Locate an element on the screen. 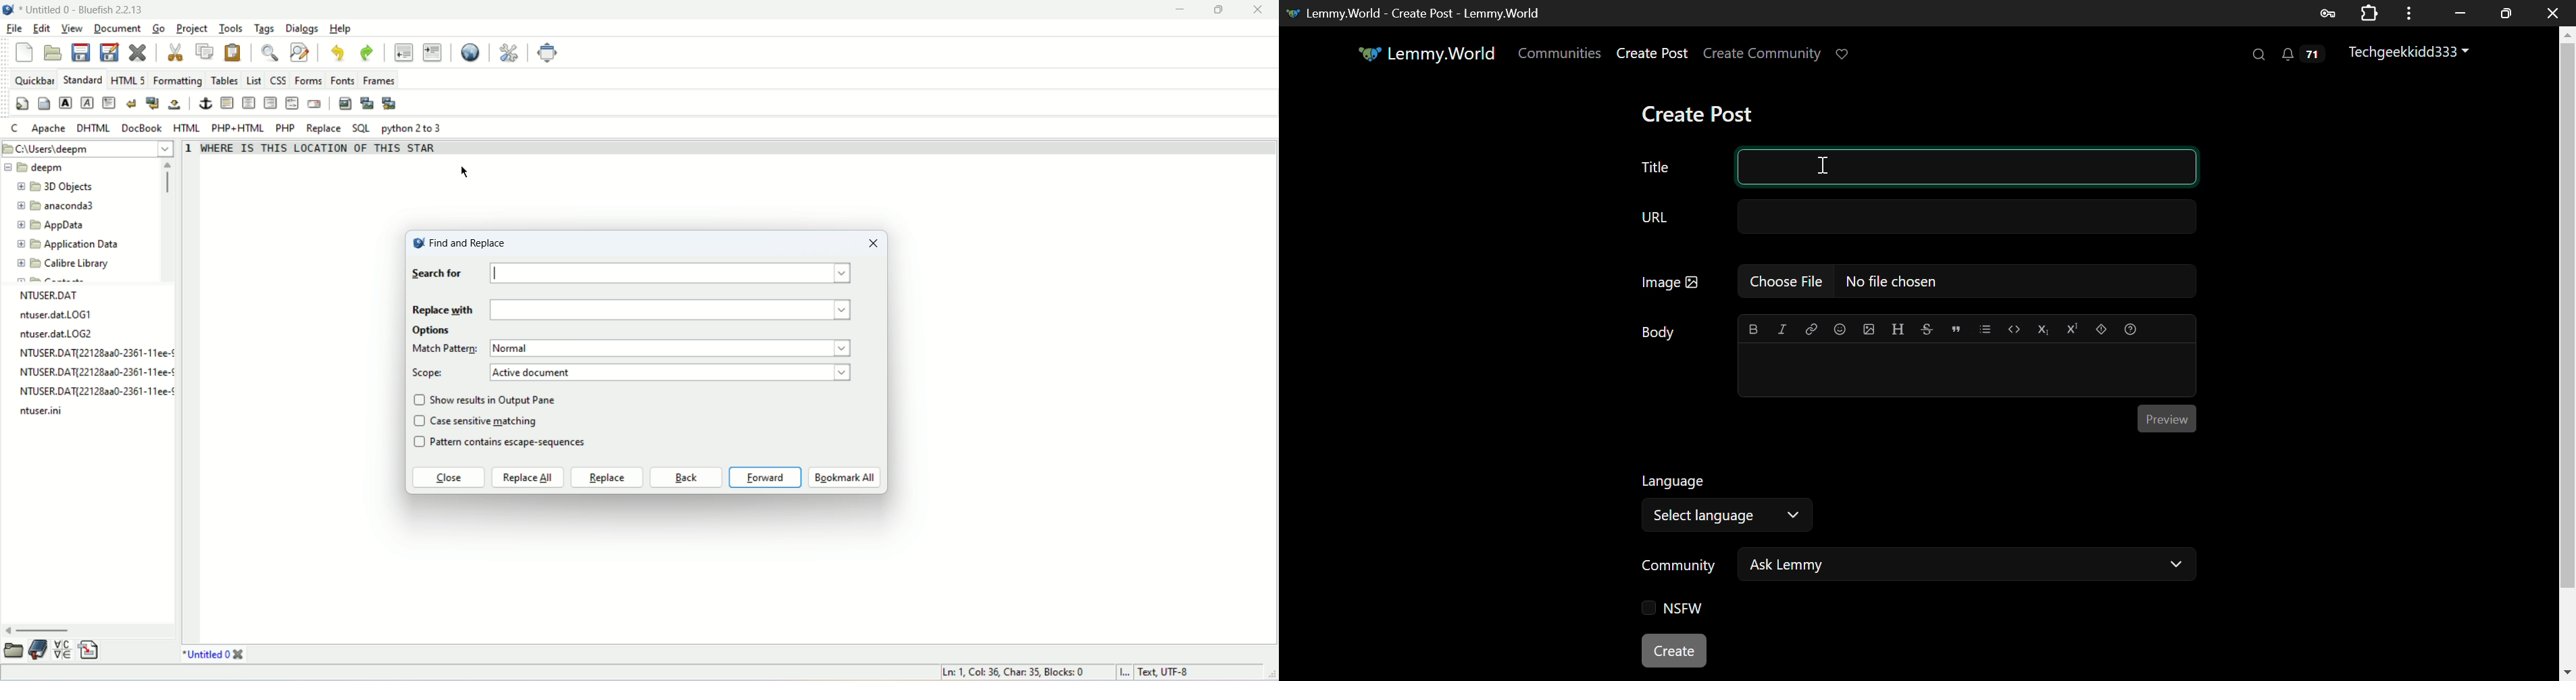 The image size is (2576, 700). insert thumbnail is located at coordinates (368, 105).